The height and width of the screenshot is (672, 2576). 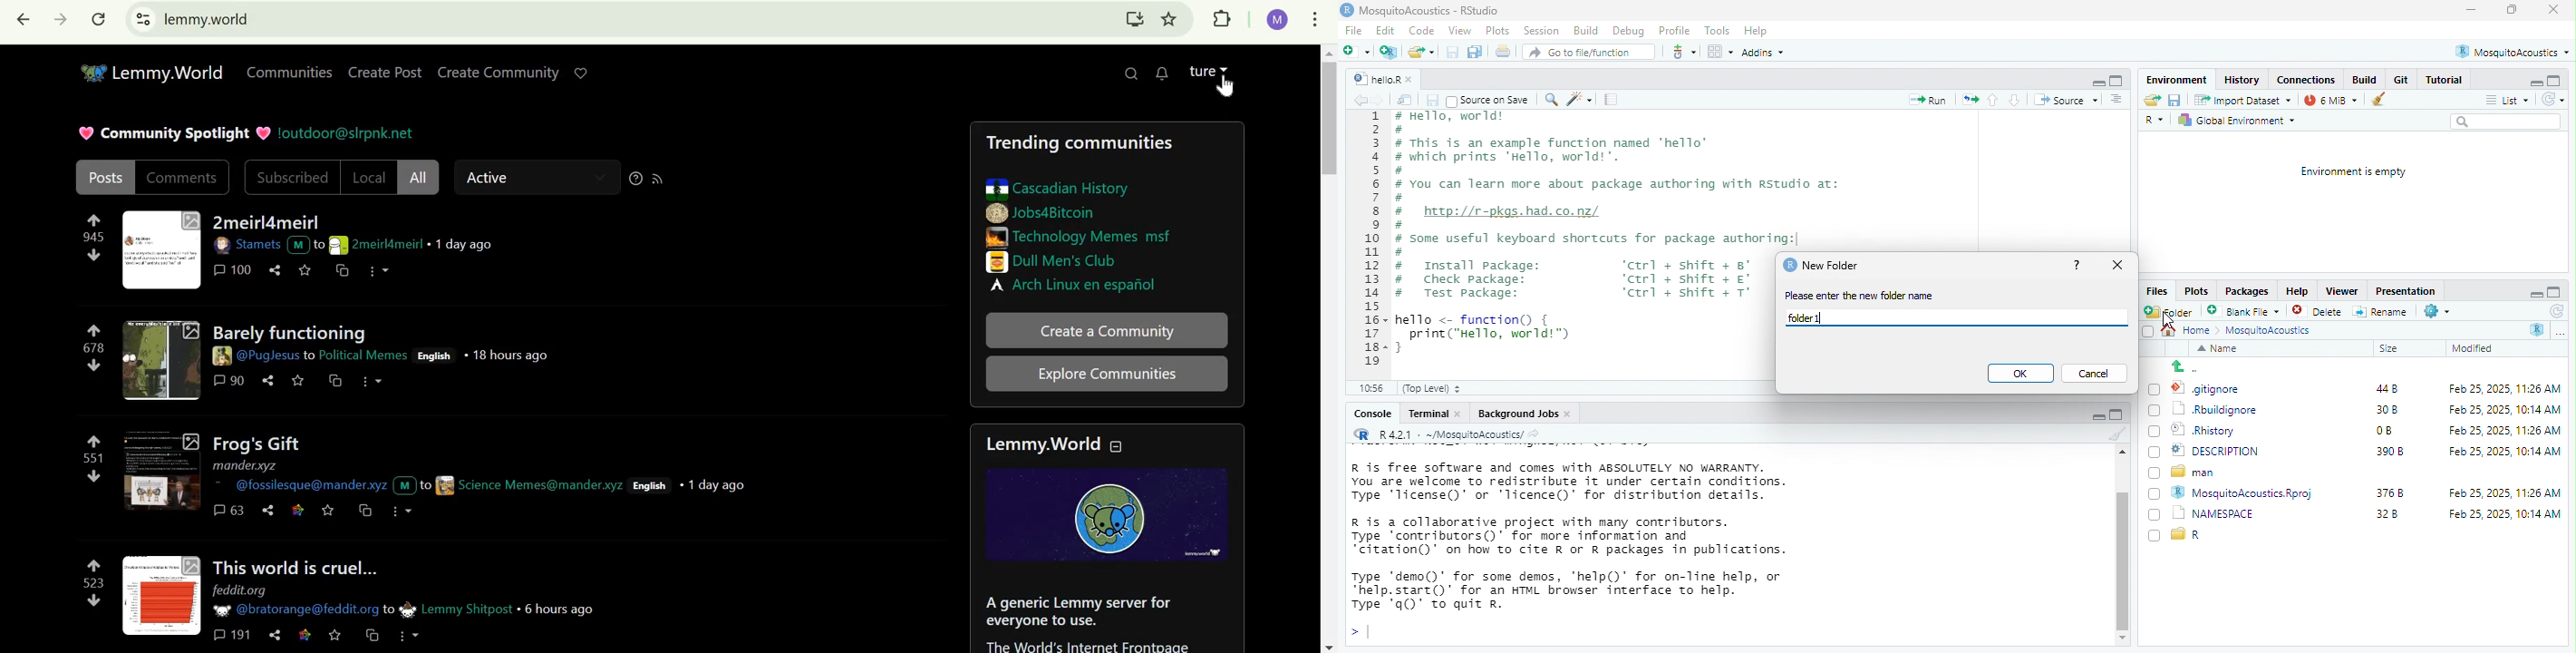 I want to click on Feb 25, 2025, 11:26 AM, so click(x=2502, y=492).